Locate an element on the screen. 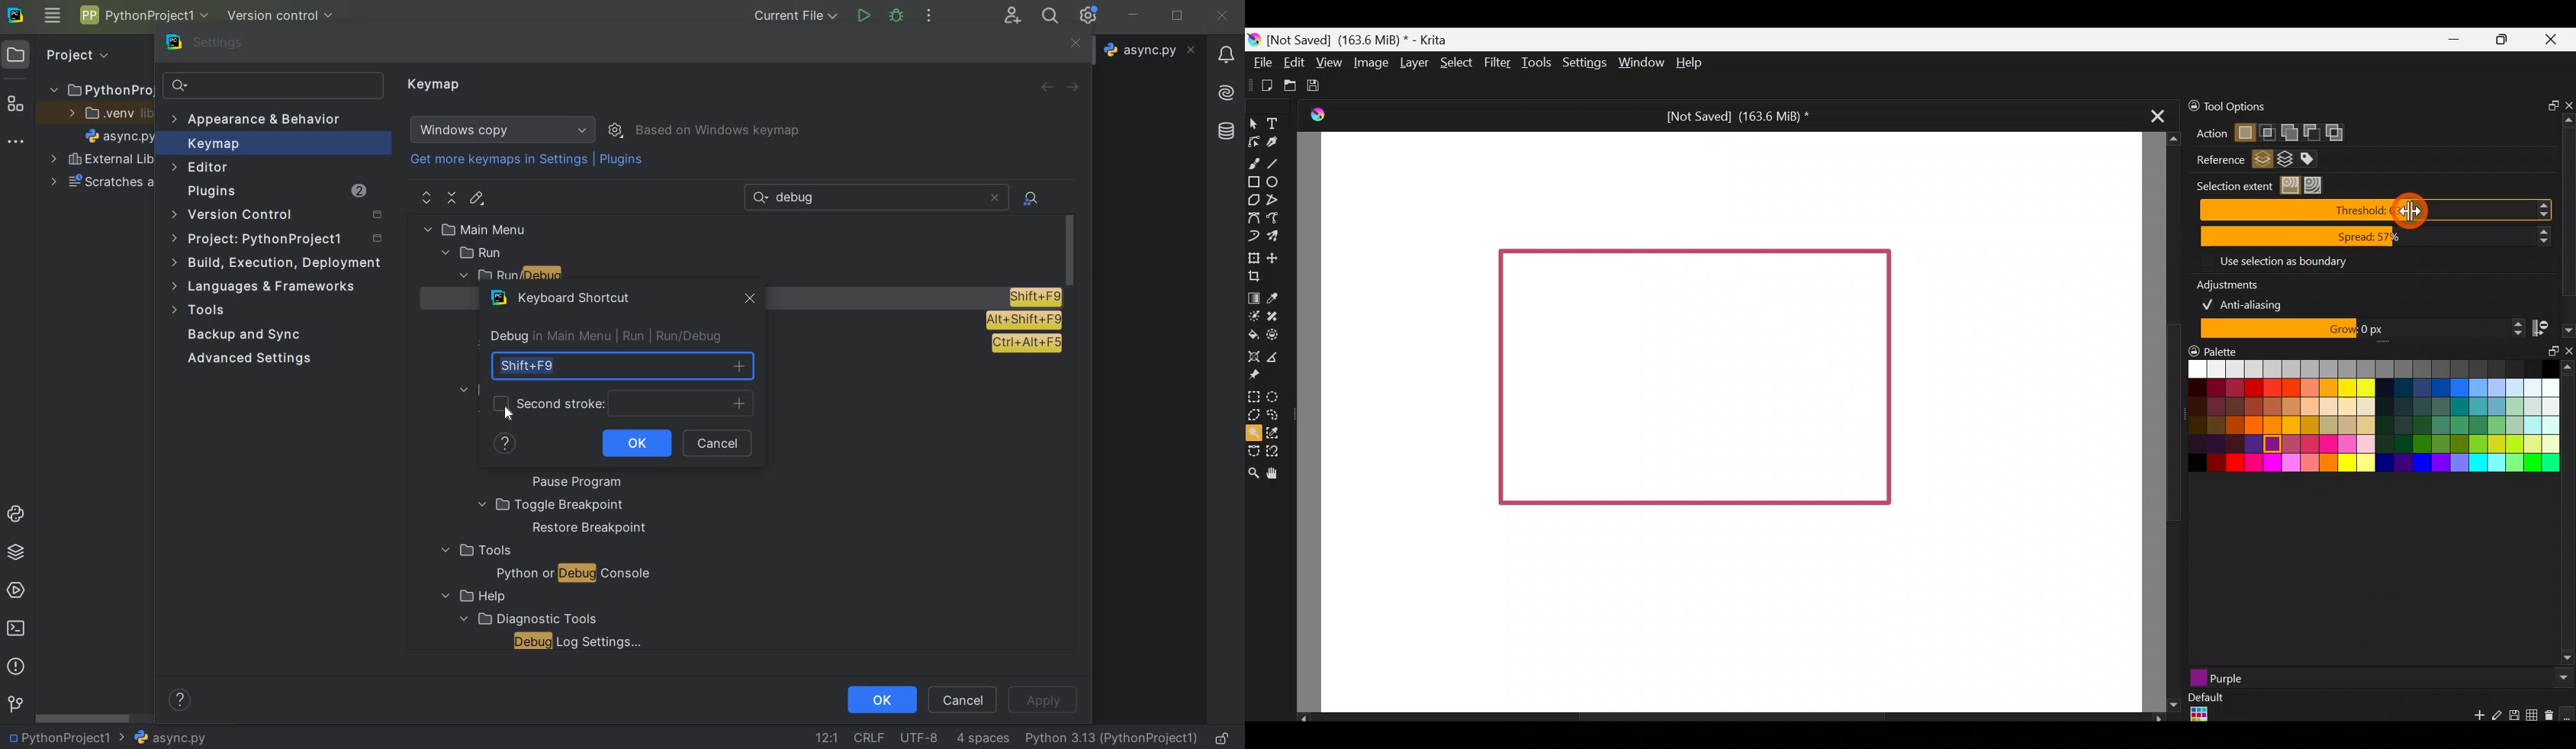  expand all is located at coordinates (427, 198).